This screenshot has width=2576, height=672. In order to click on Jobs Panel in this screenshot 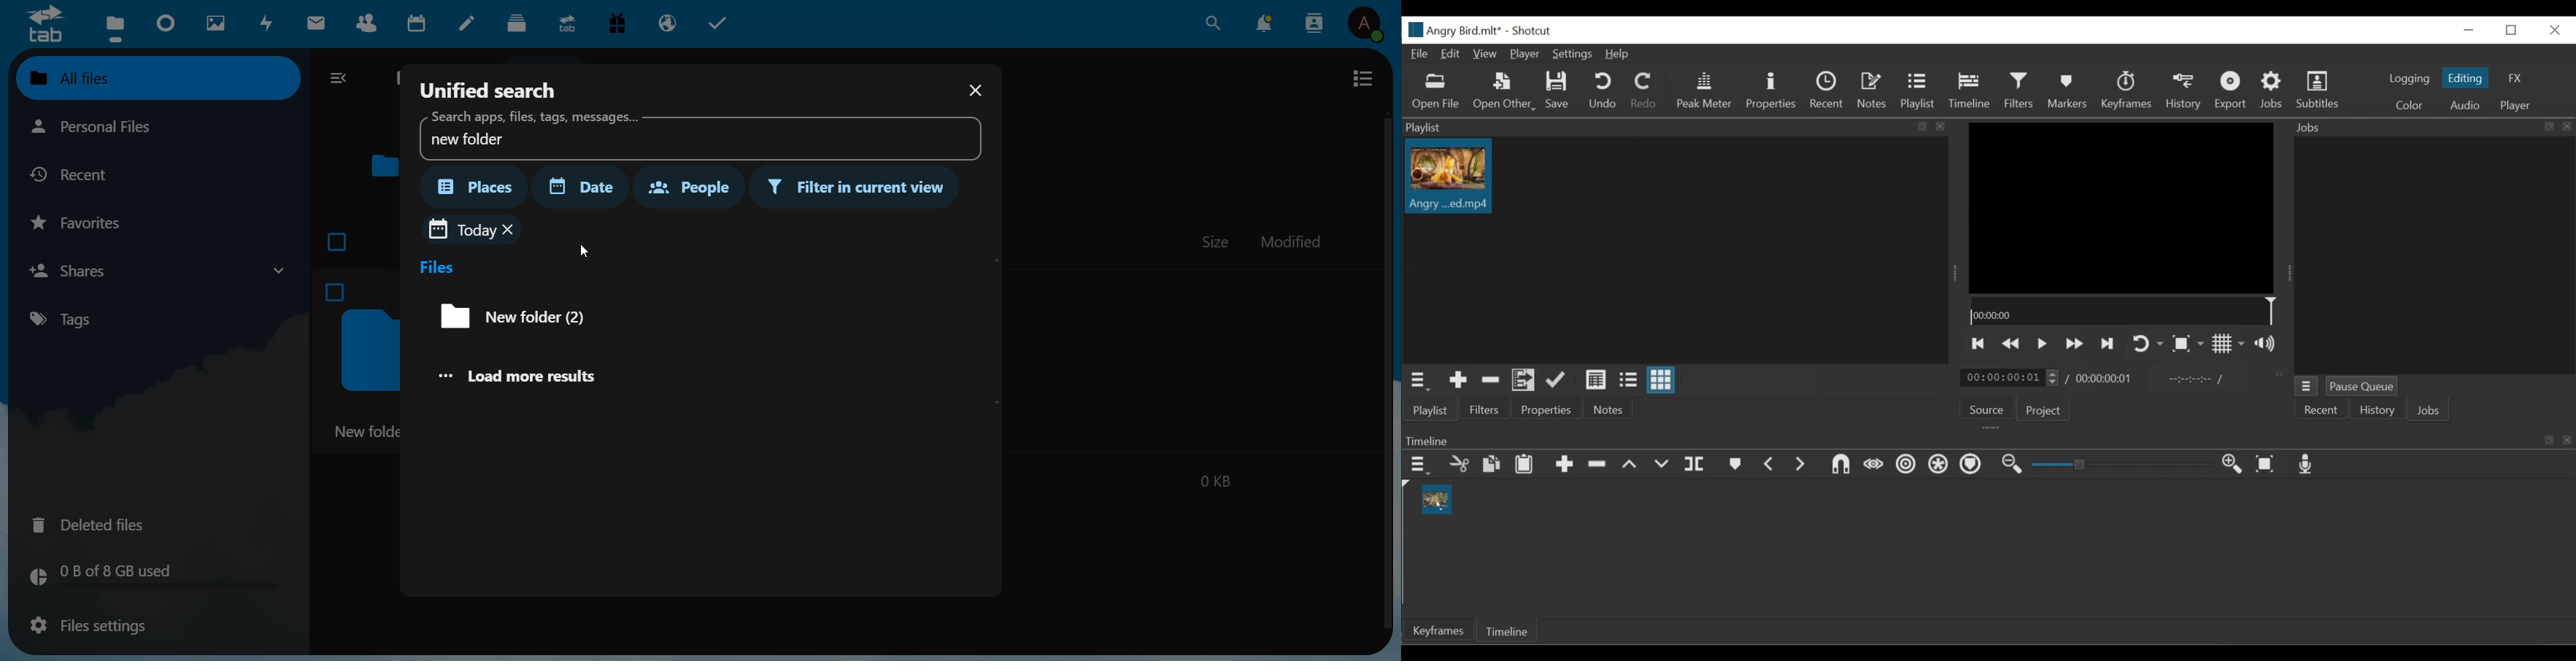, I will do `click(2434, 127)`.